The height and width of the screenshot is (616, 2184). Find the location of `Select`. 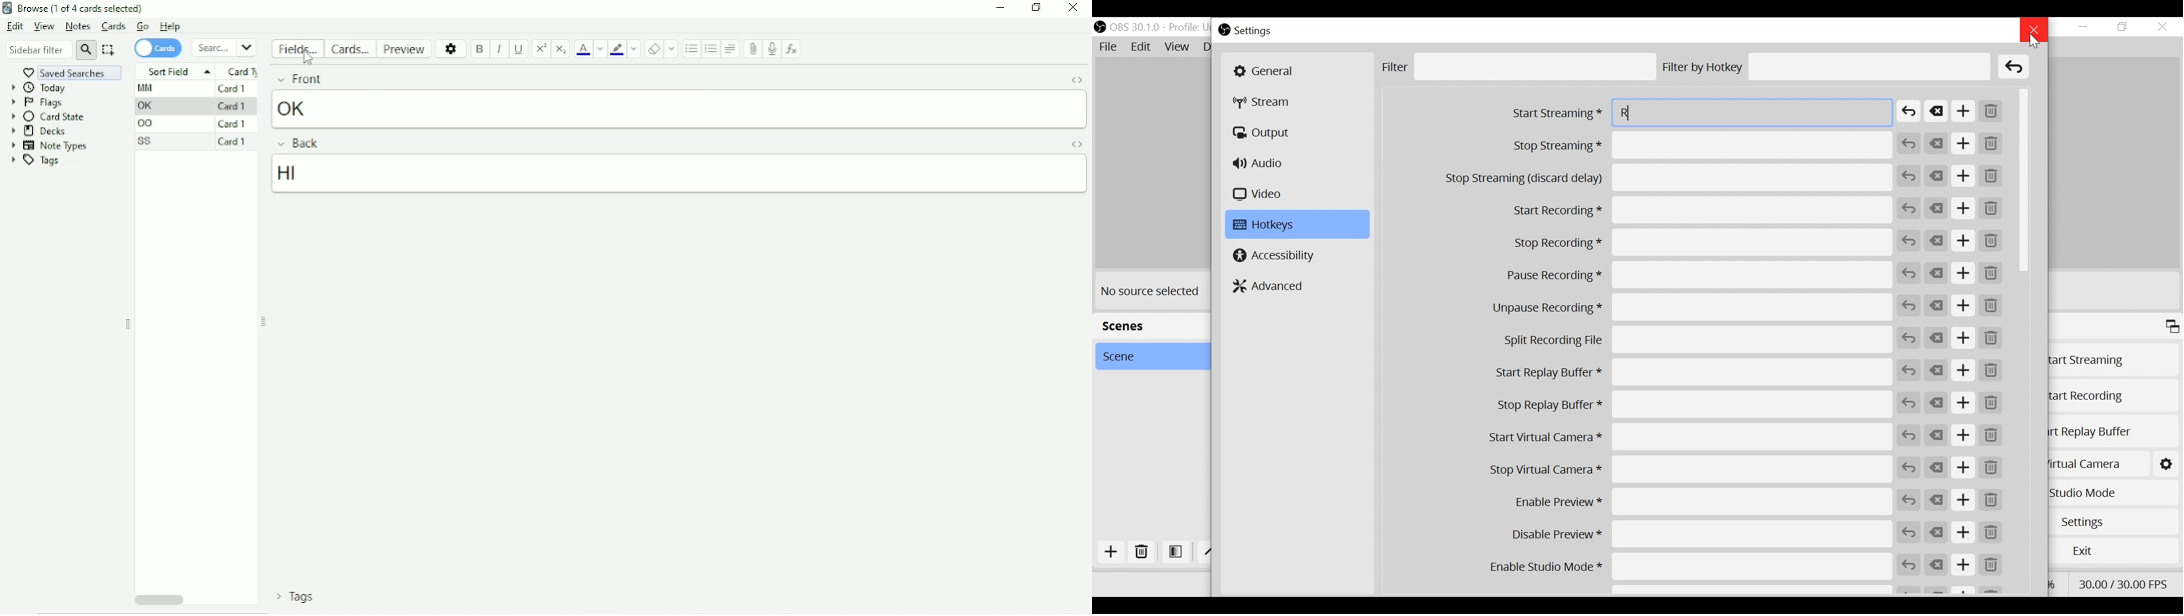

Select is located at coordinates (109, 50).